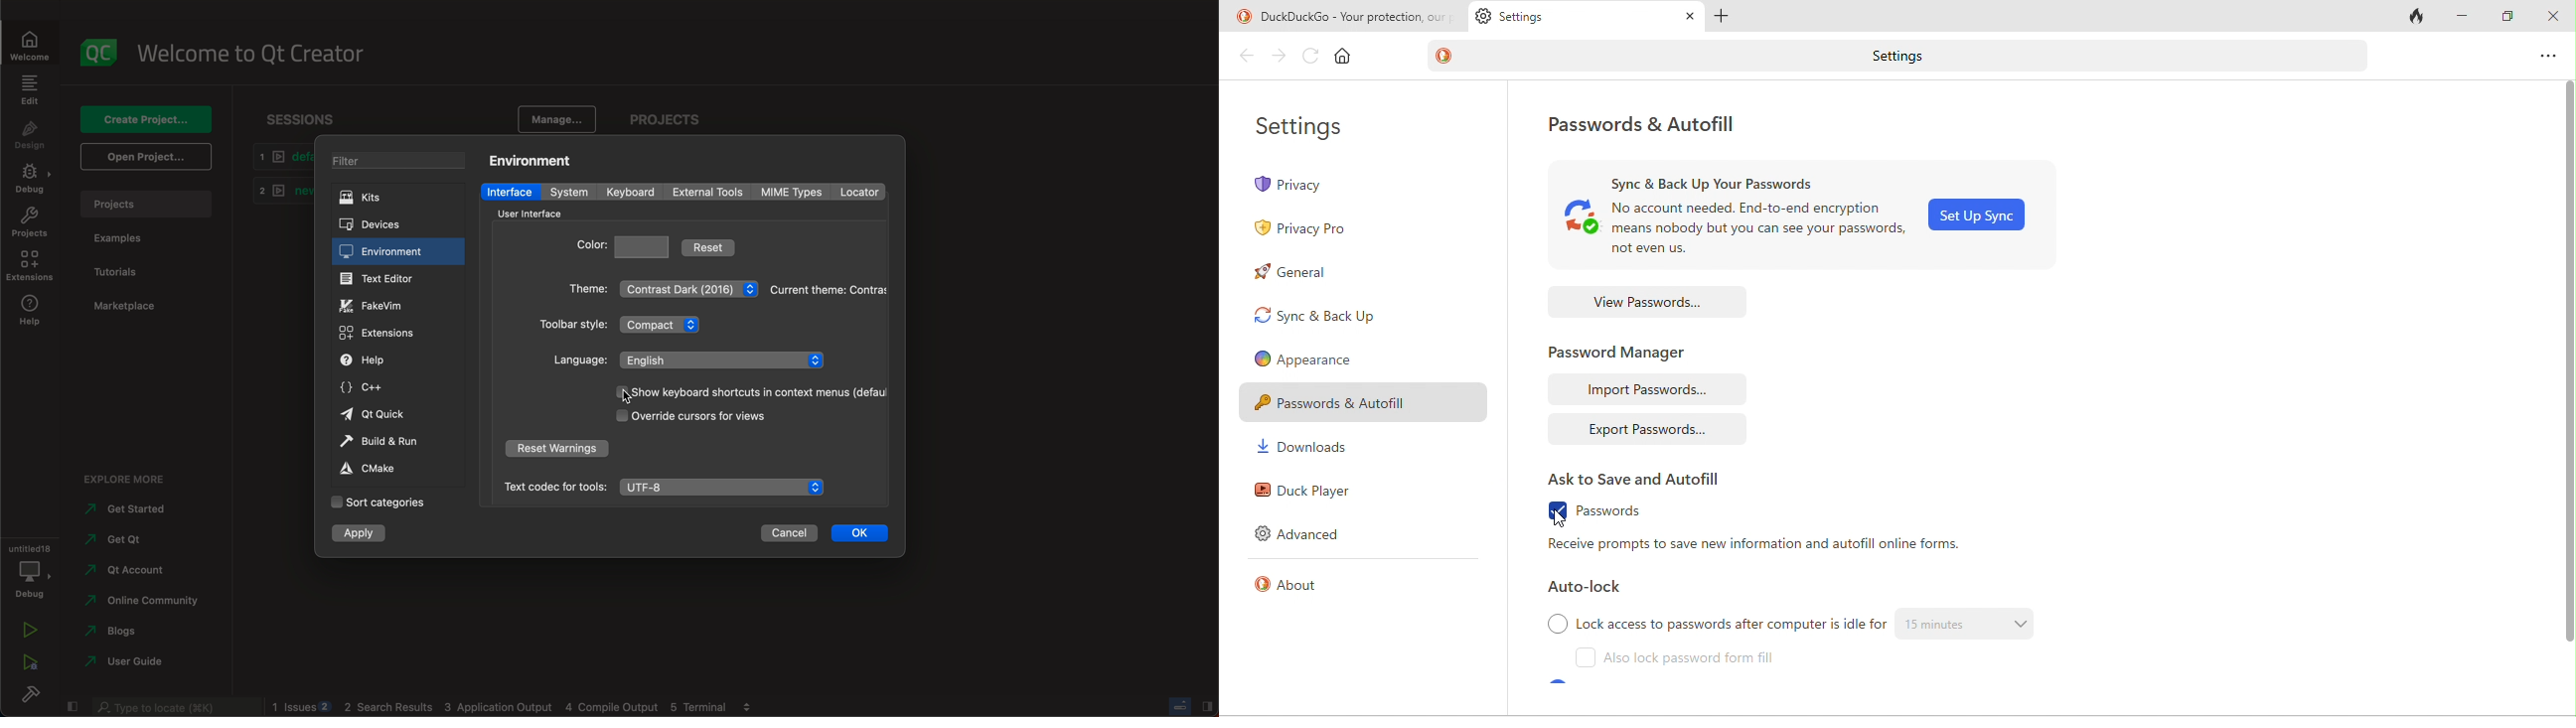  What do you see at coordinates (1556, 624) in the screenshot?
I see `checkbox` at bounding box center [1556, 624].